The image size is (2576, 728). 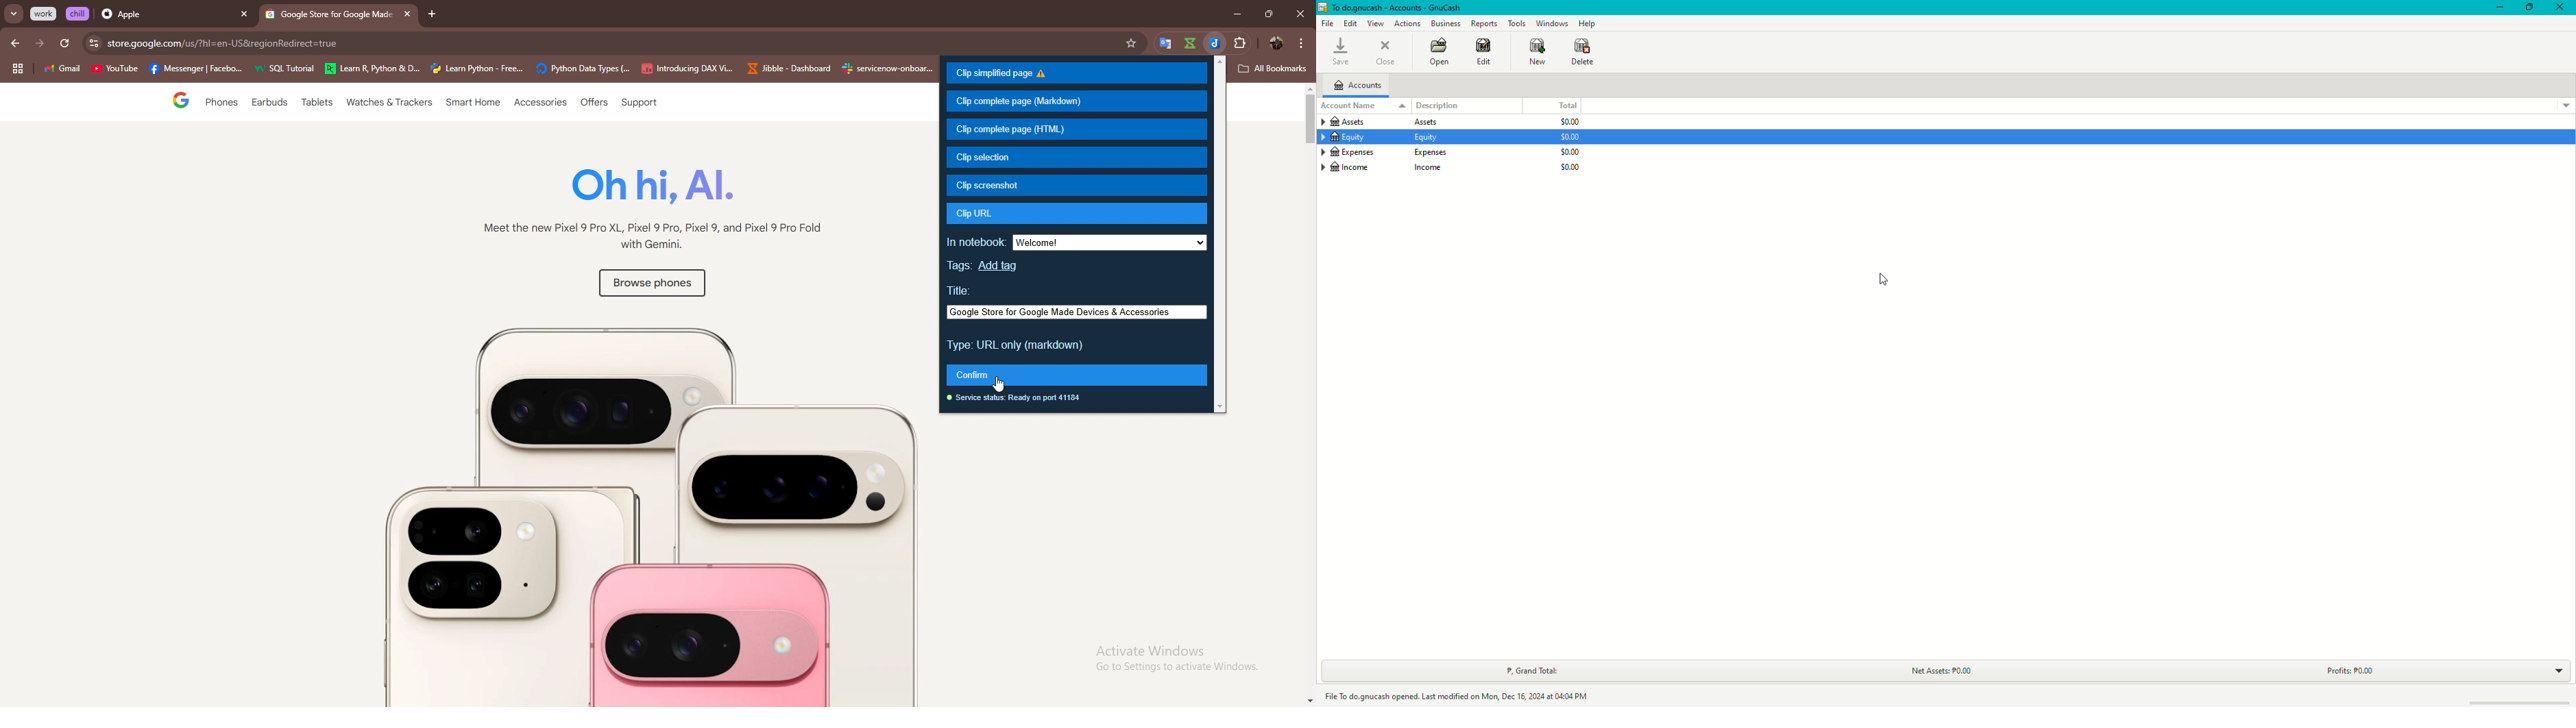 I want to click on clip screenshot, so click(x=1078, y=185).